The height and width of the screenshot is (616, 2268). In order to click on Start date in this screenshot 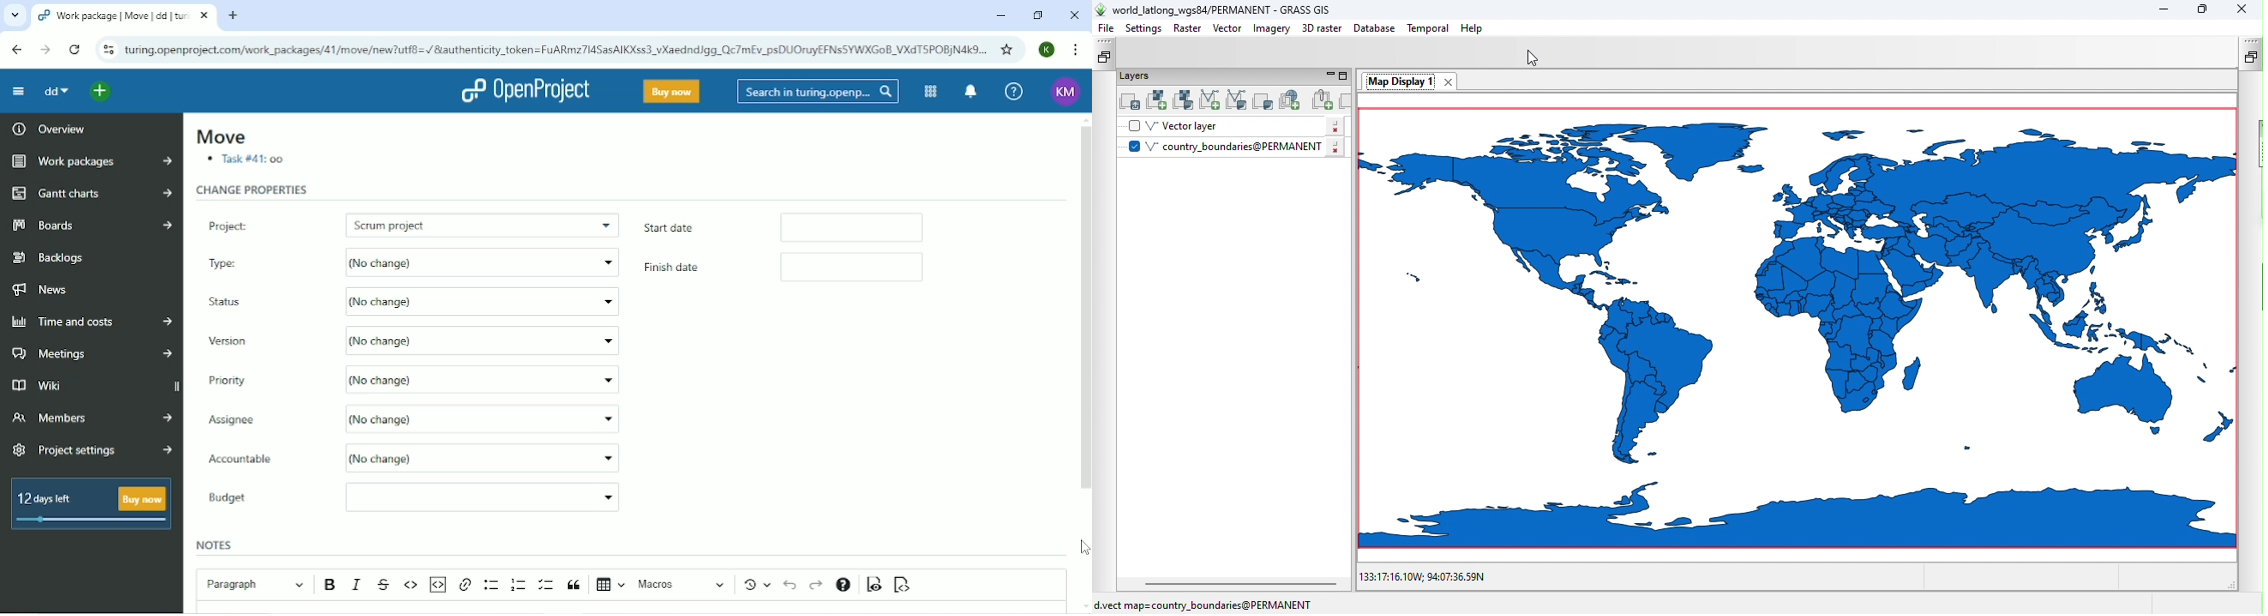, I will do `click(694, 226)`.